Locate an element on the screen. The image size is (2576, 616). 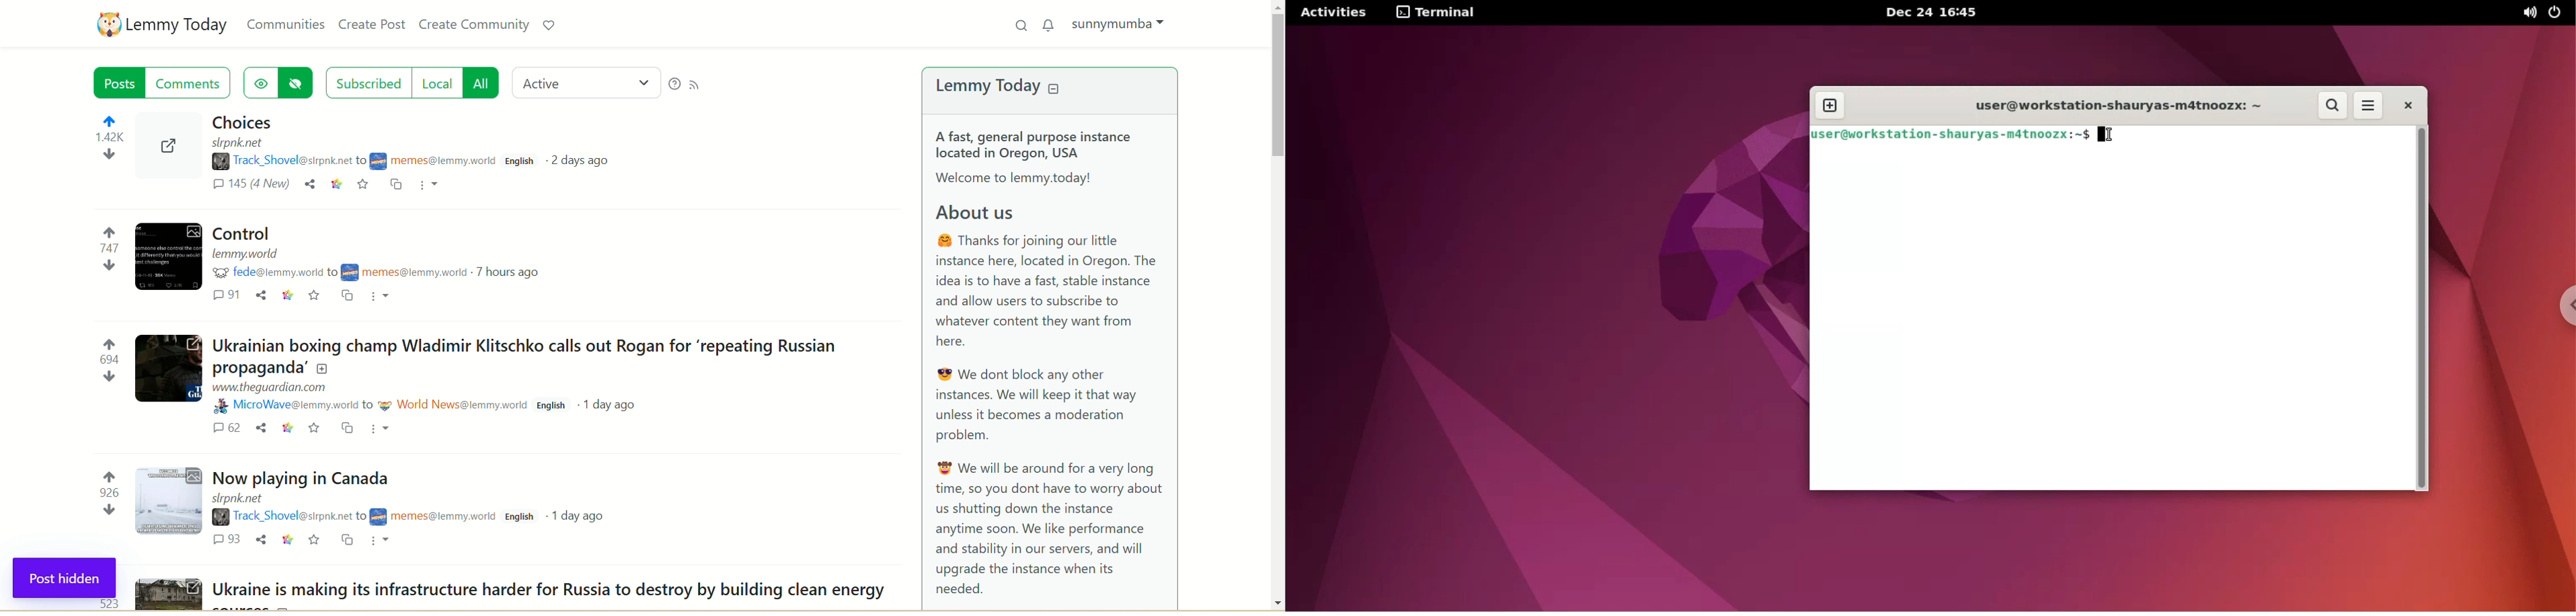
link is located at coordinates (288, 297).